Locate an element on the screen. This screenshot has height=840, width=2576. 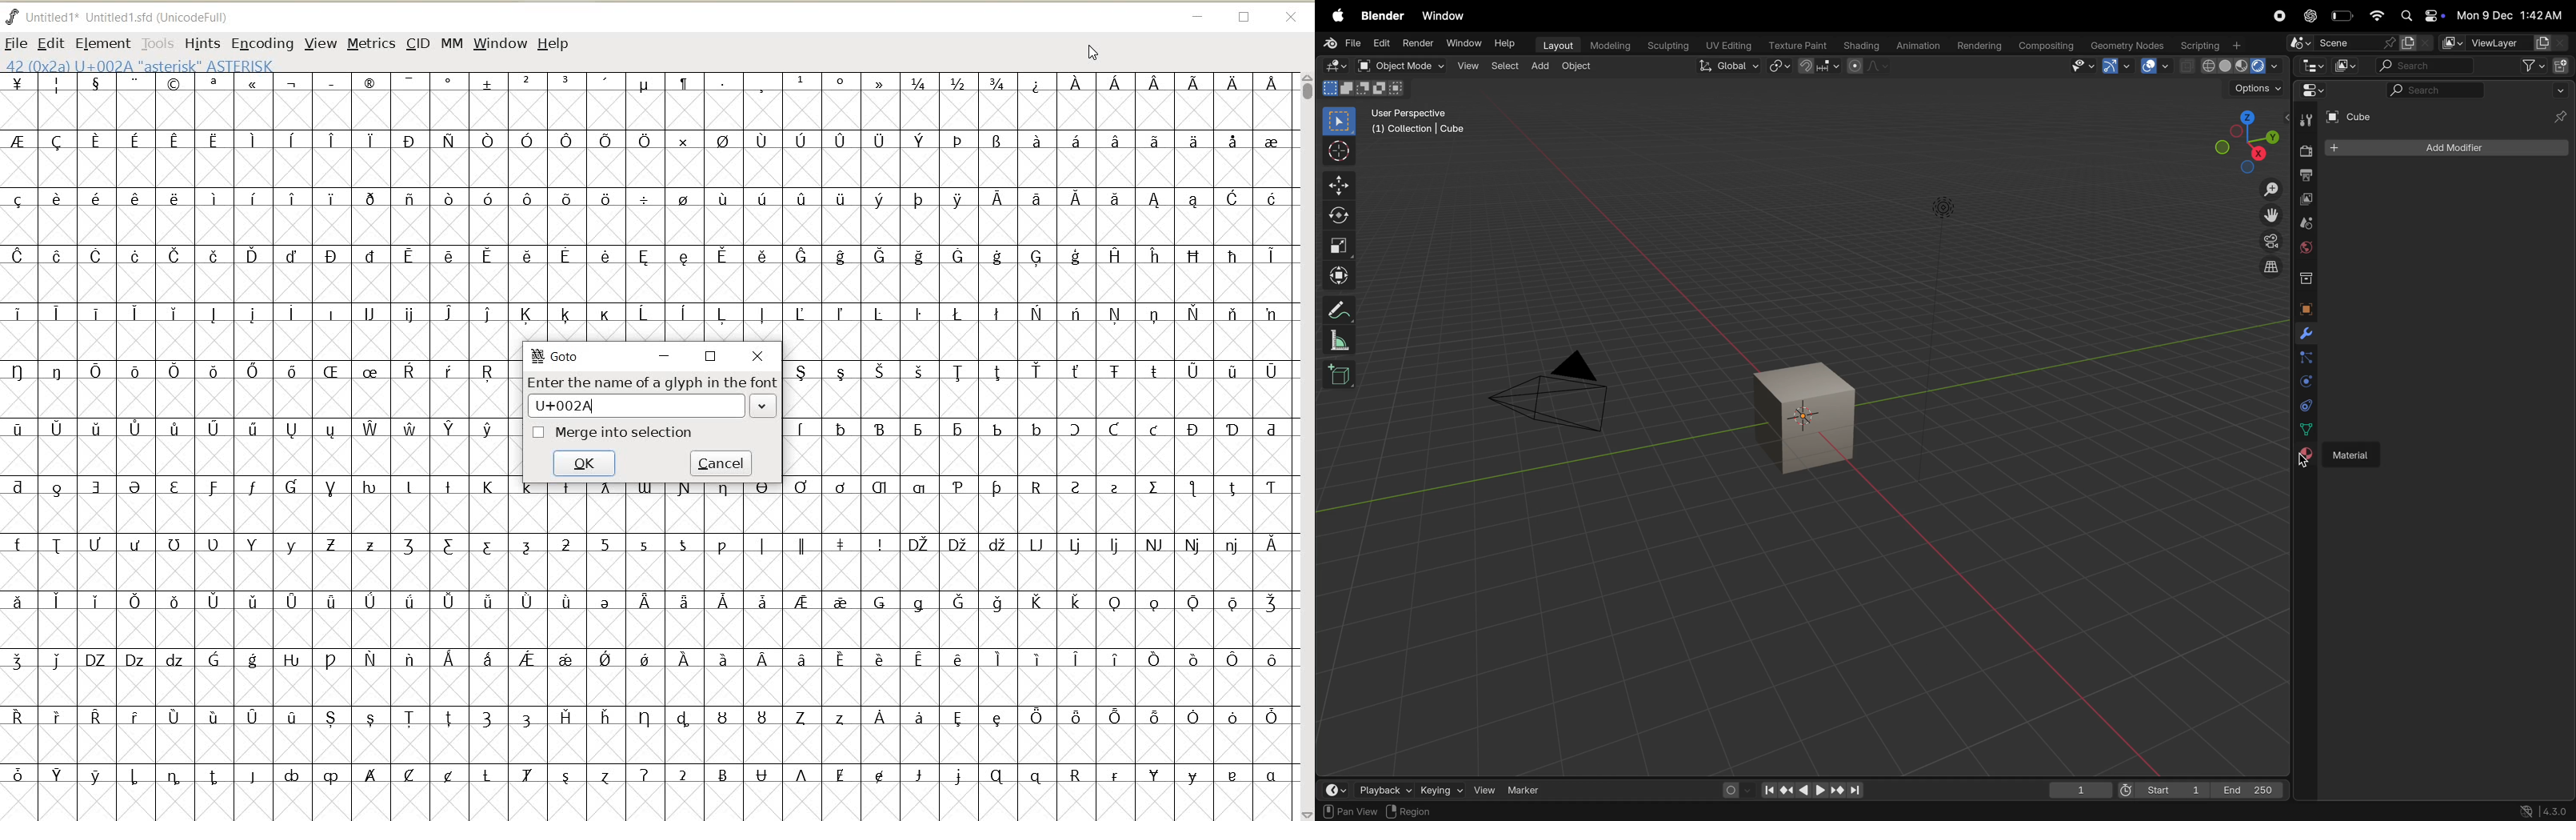
restore is located at coordinates (711, 357).